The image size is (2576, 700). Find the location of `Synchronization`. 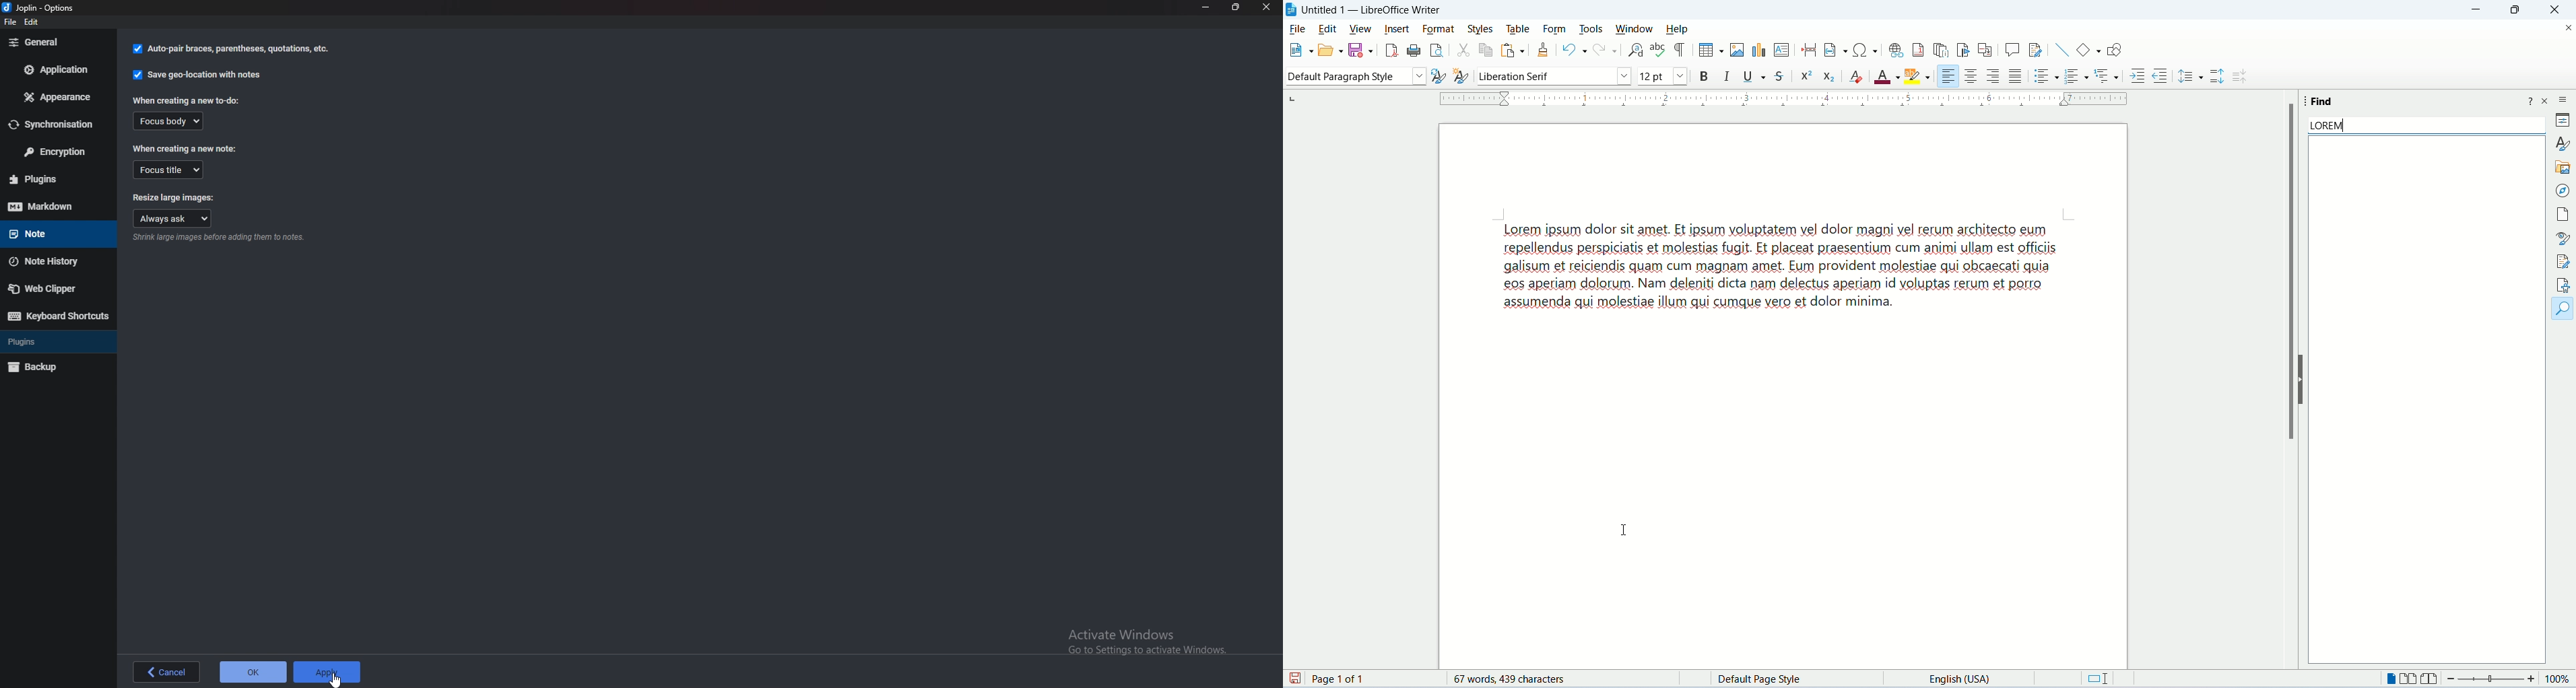

Synchronization is located at coordinates (54, 125).